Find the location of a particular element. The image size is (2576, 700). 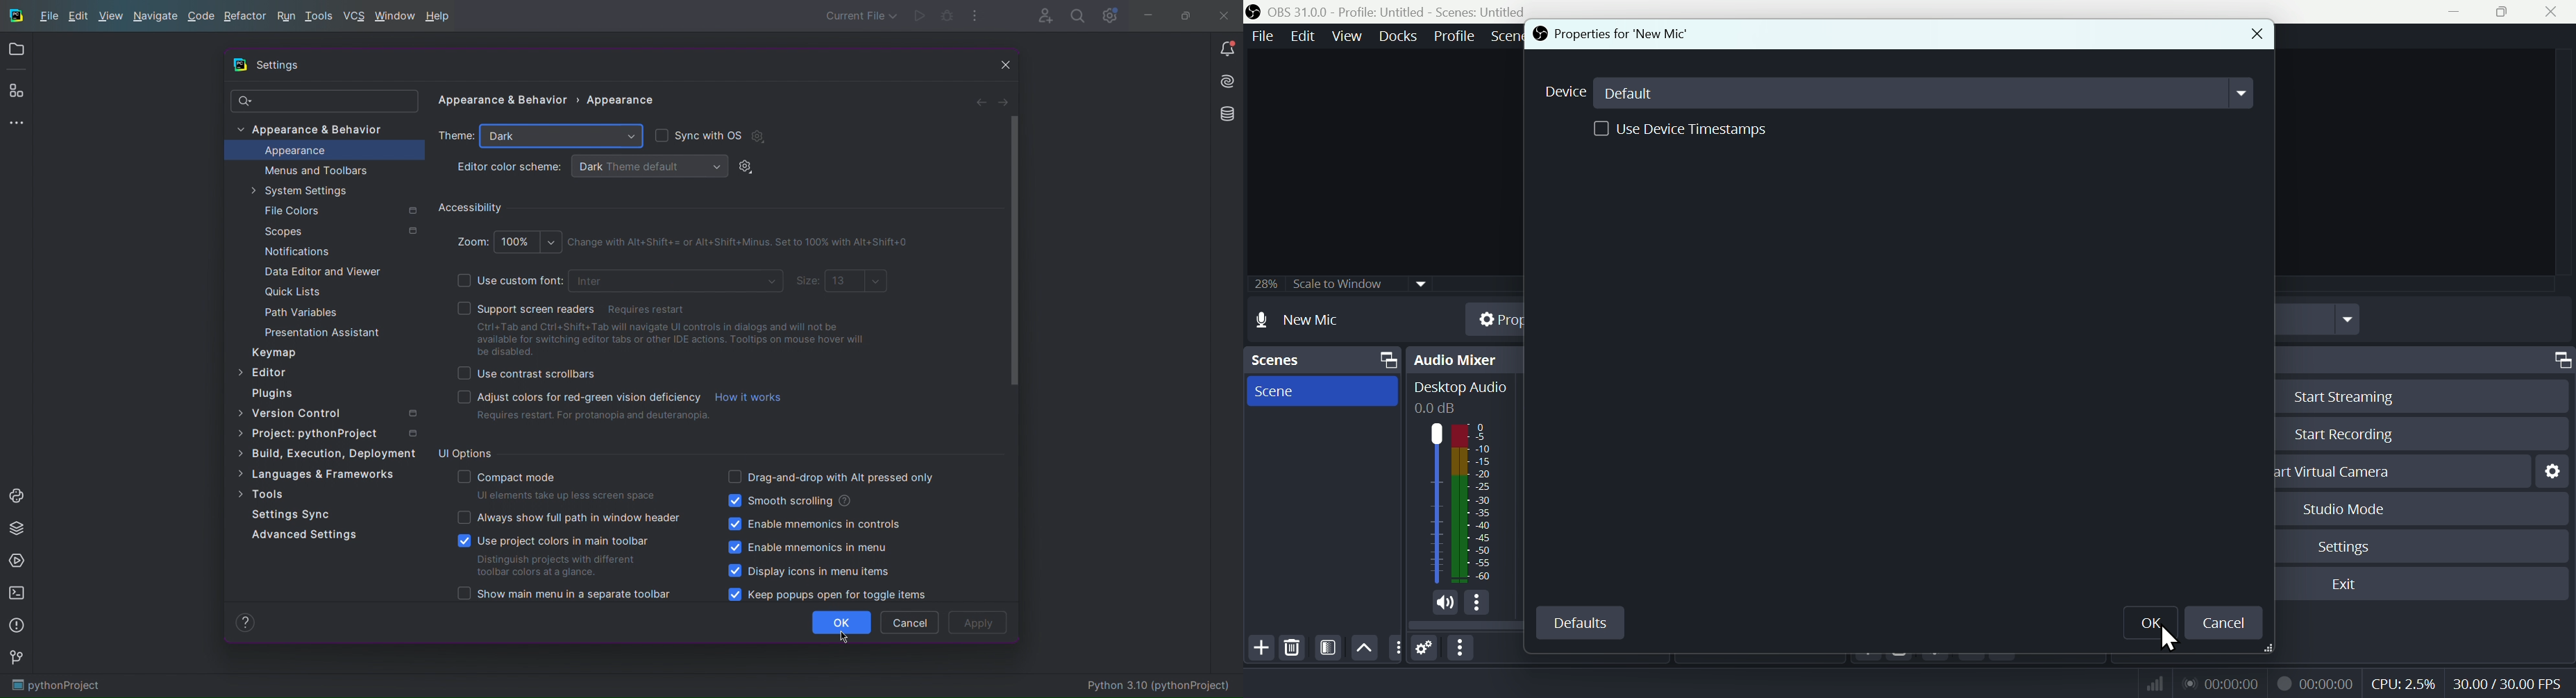

Settings is located at coordinates (2557, 470).